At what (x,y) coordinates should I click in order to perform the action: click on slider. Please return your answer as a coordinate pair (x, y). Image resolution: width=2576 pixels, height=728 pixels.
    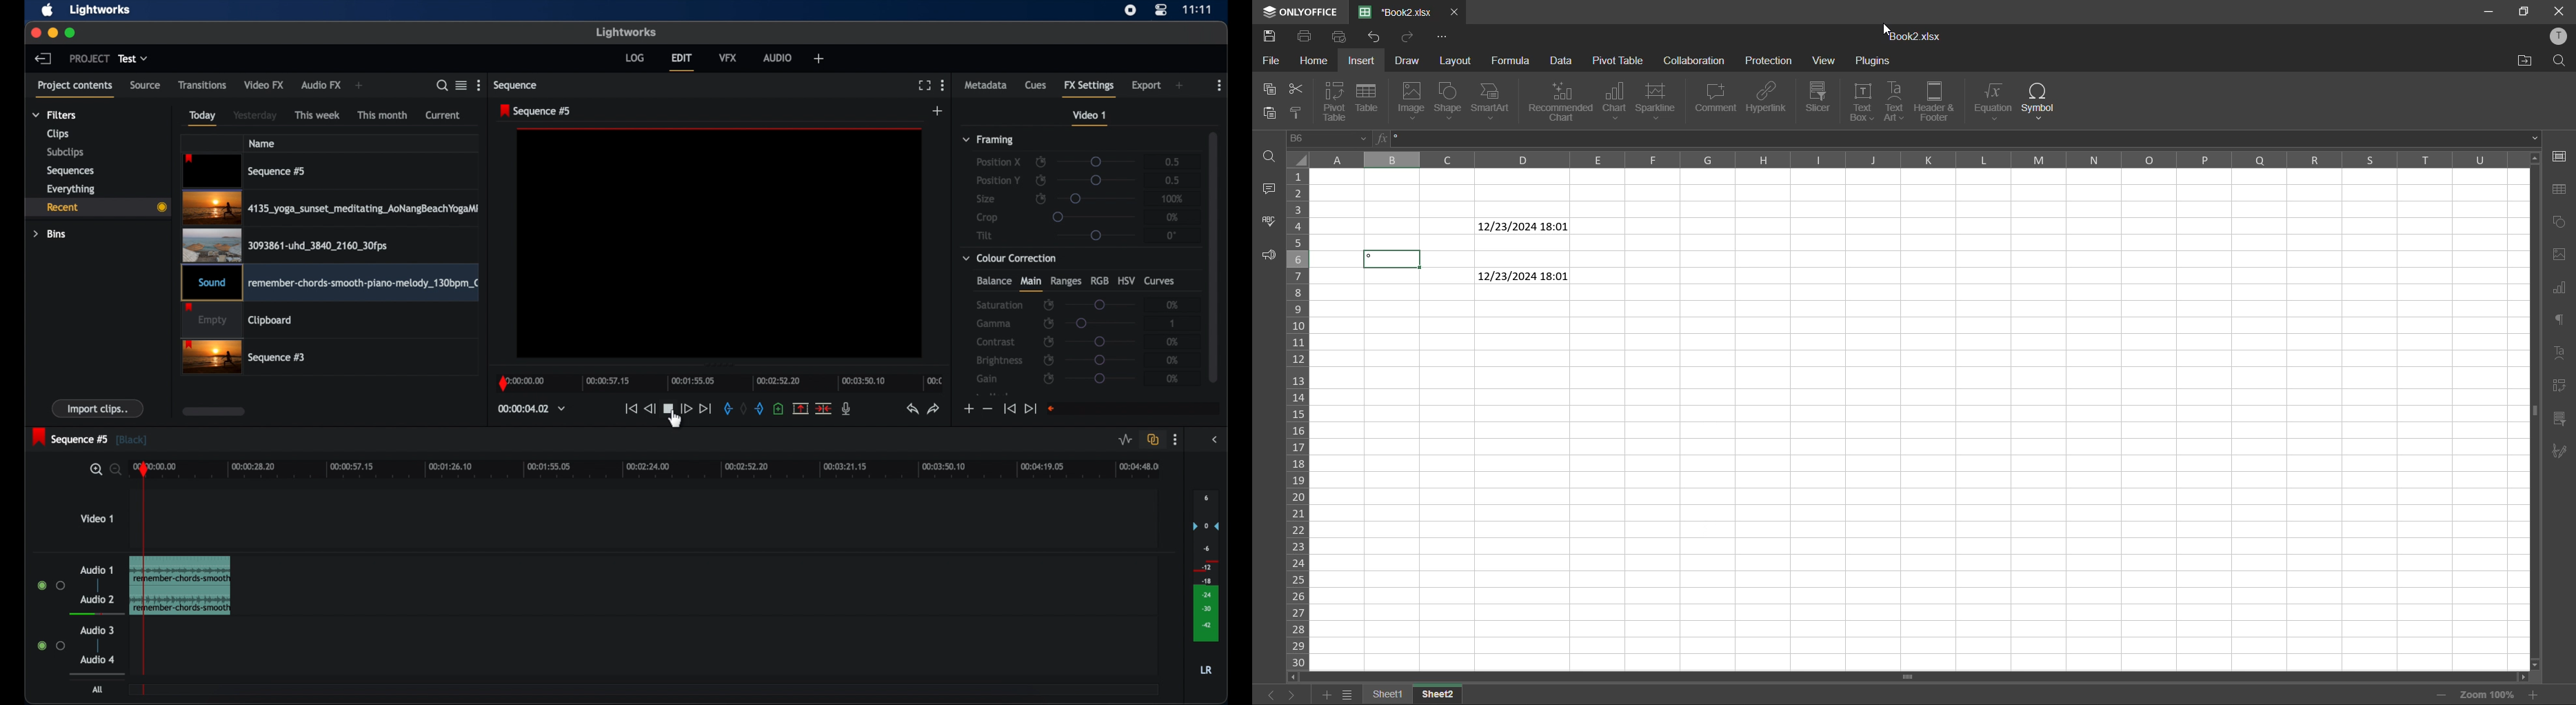
    Looking at the image, I should click on (1101, 360).